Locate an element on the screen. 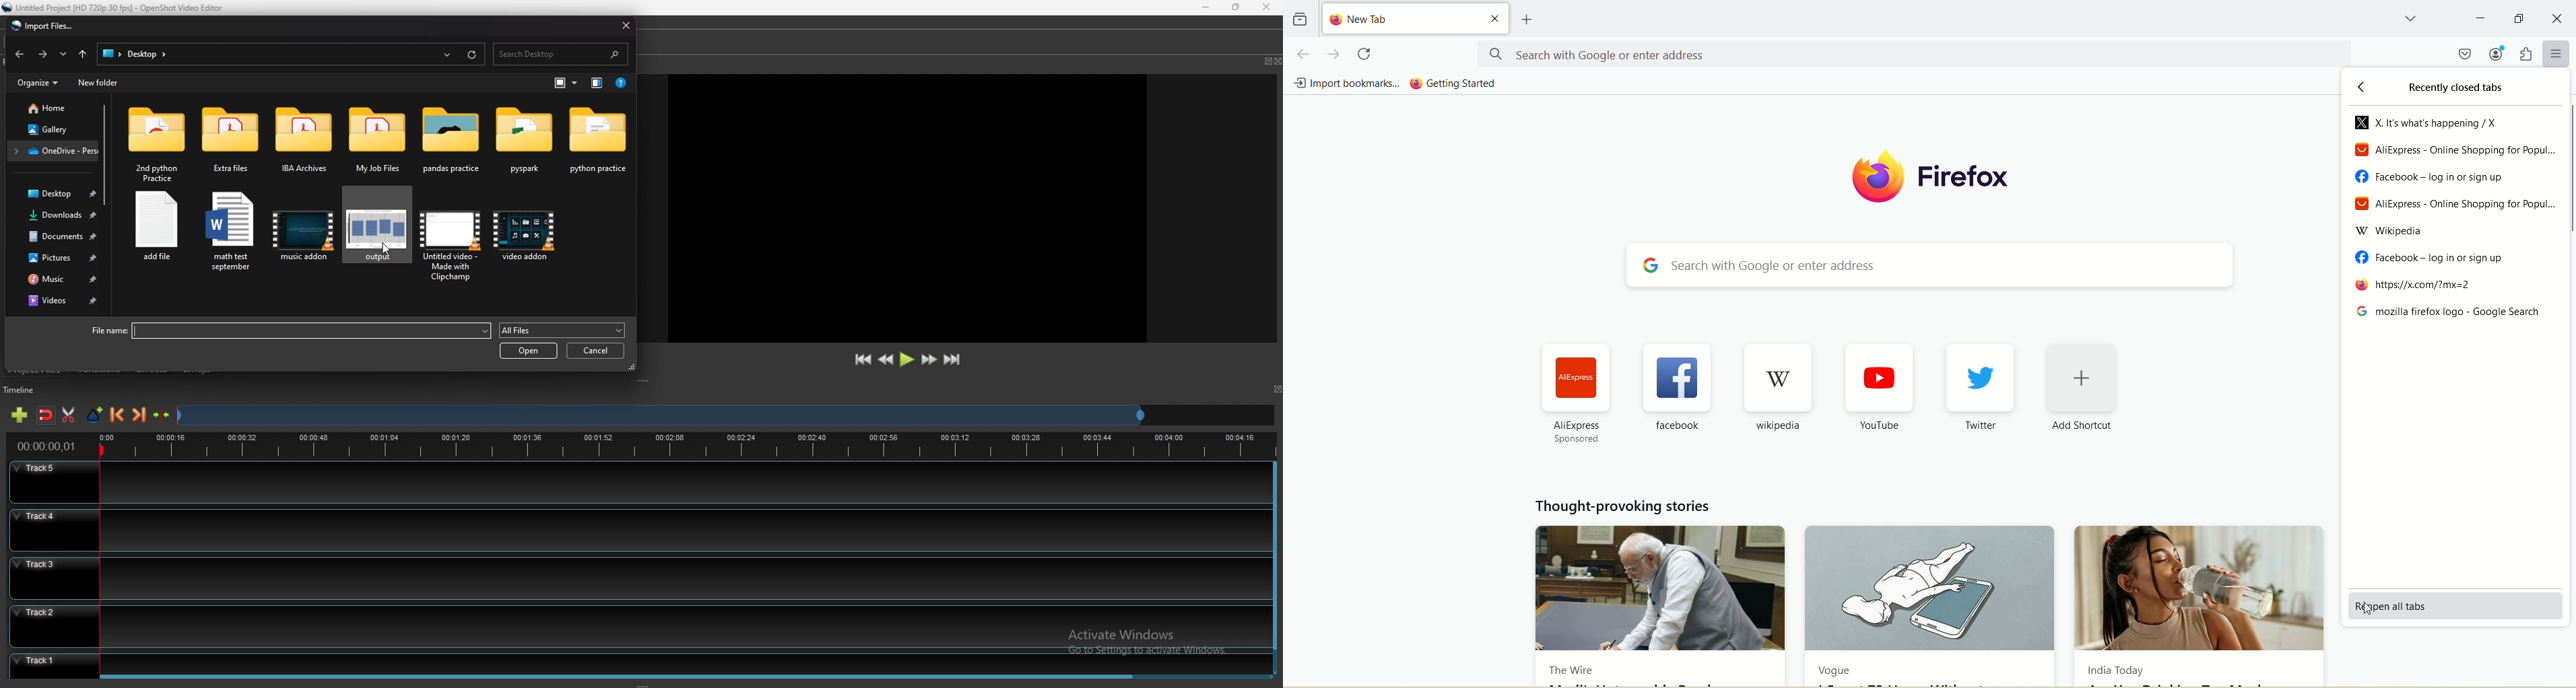  Add Shortcut is located at coordinates (2082, 427).